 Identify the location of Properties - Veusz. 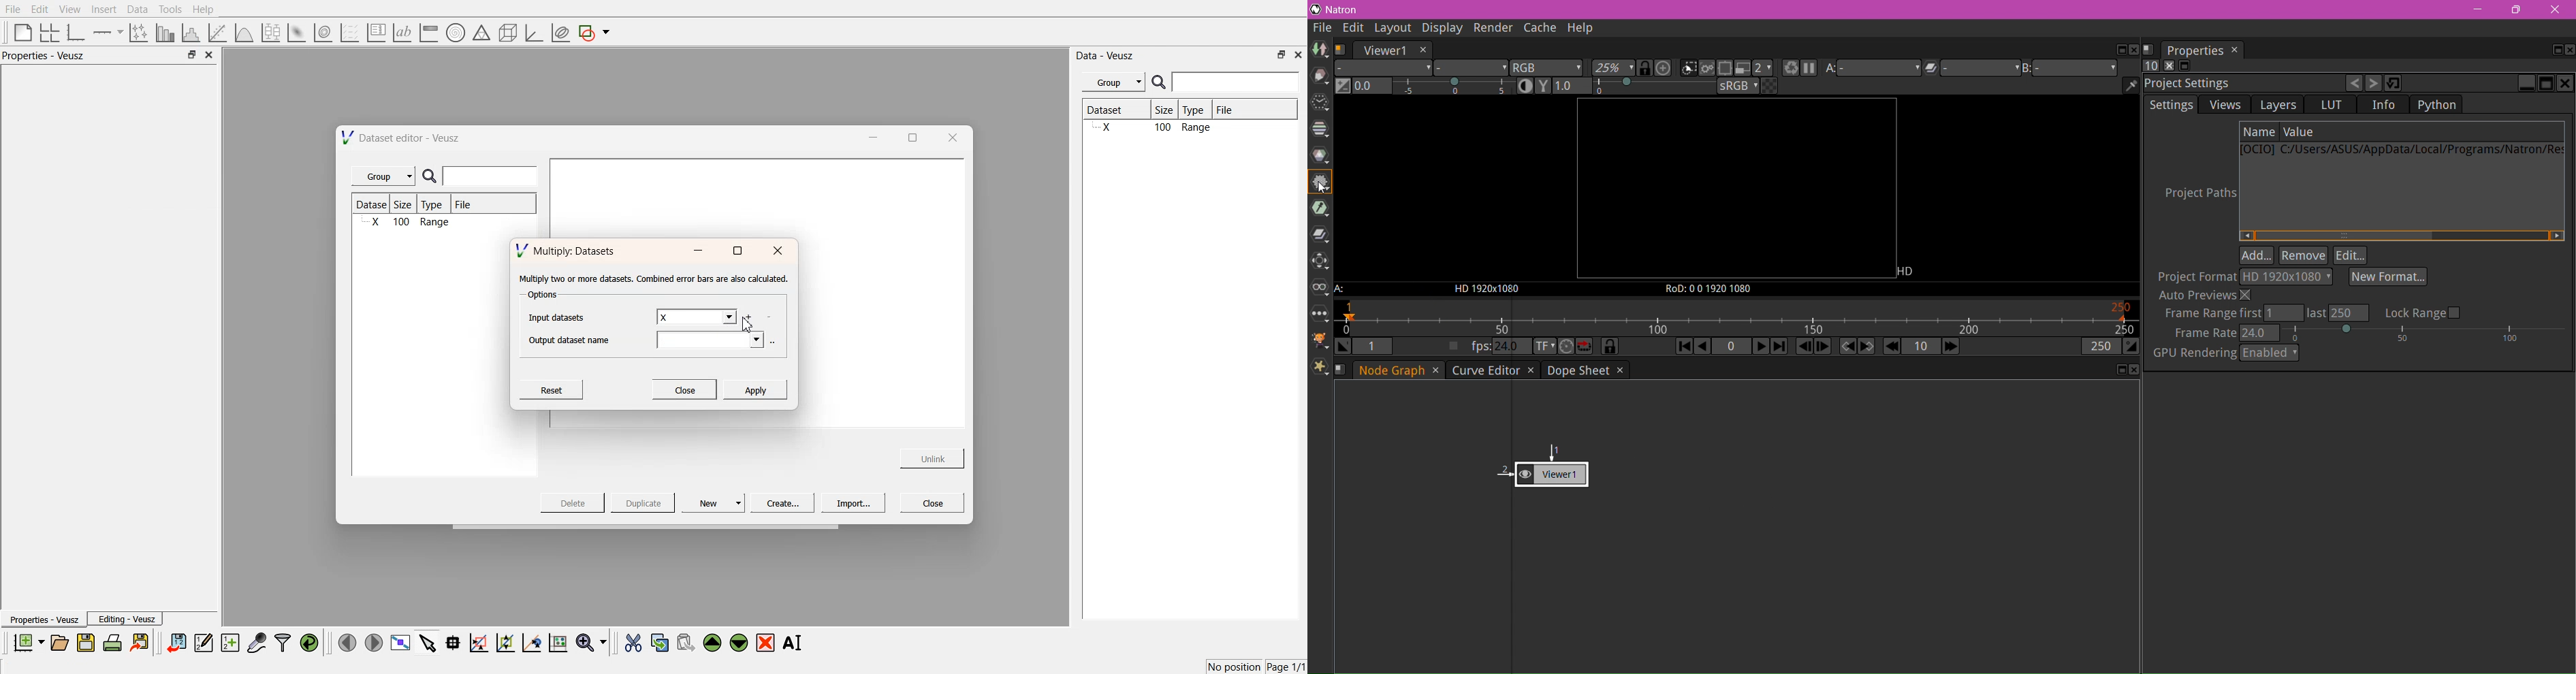
(44, 620).